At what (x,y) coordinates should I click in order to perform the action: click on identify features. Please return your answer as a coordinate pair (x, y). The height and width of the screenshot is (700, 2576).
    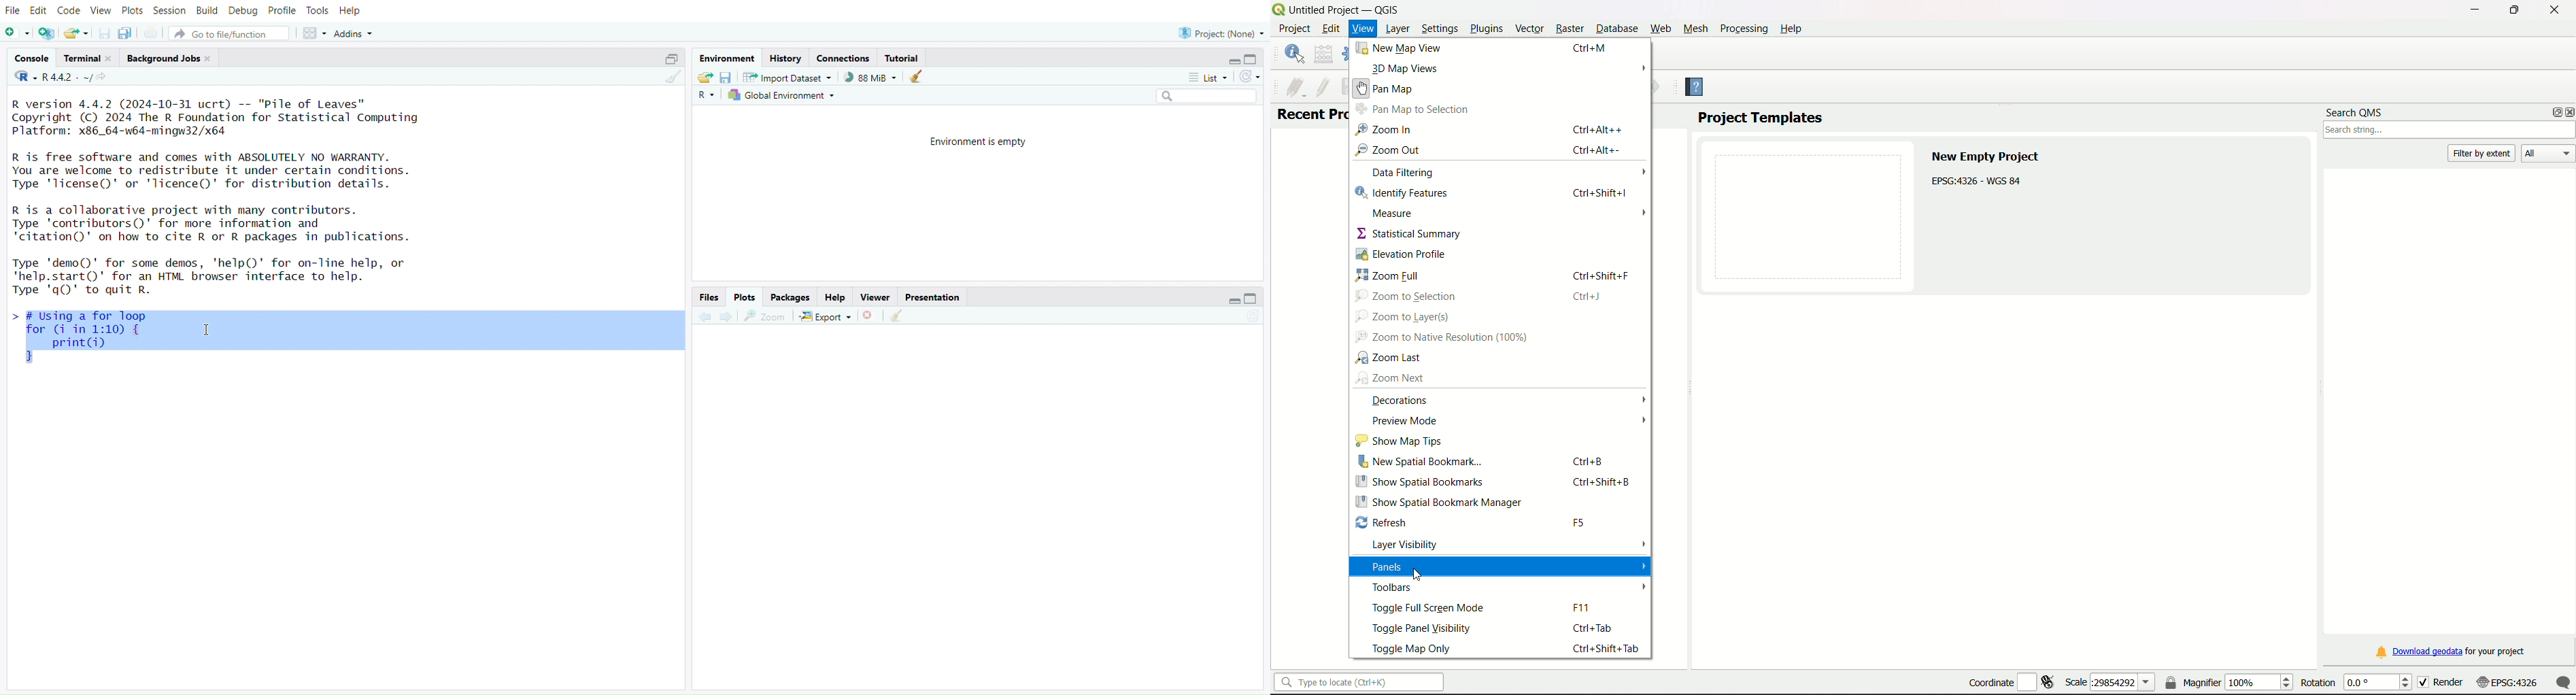
    Looking at the image, I should click on (1403, 193).